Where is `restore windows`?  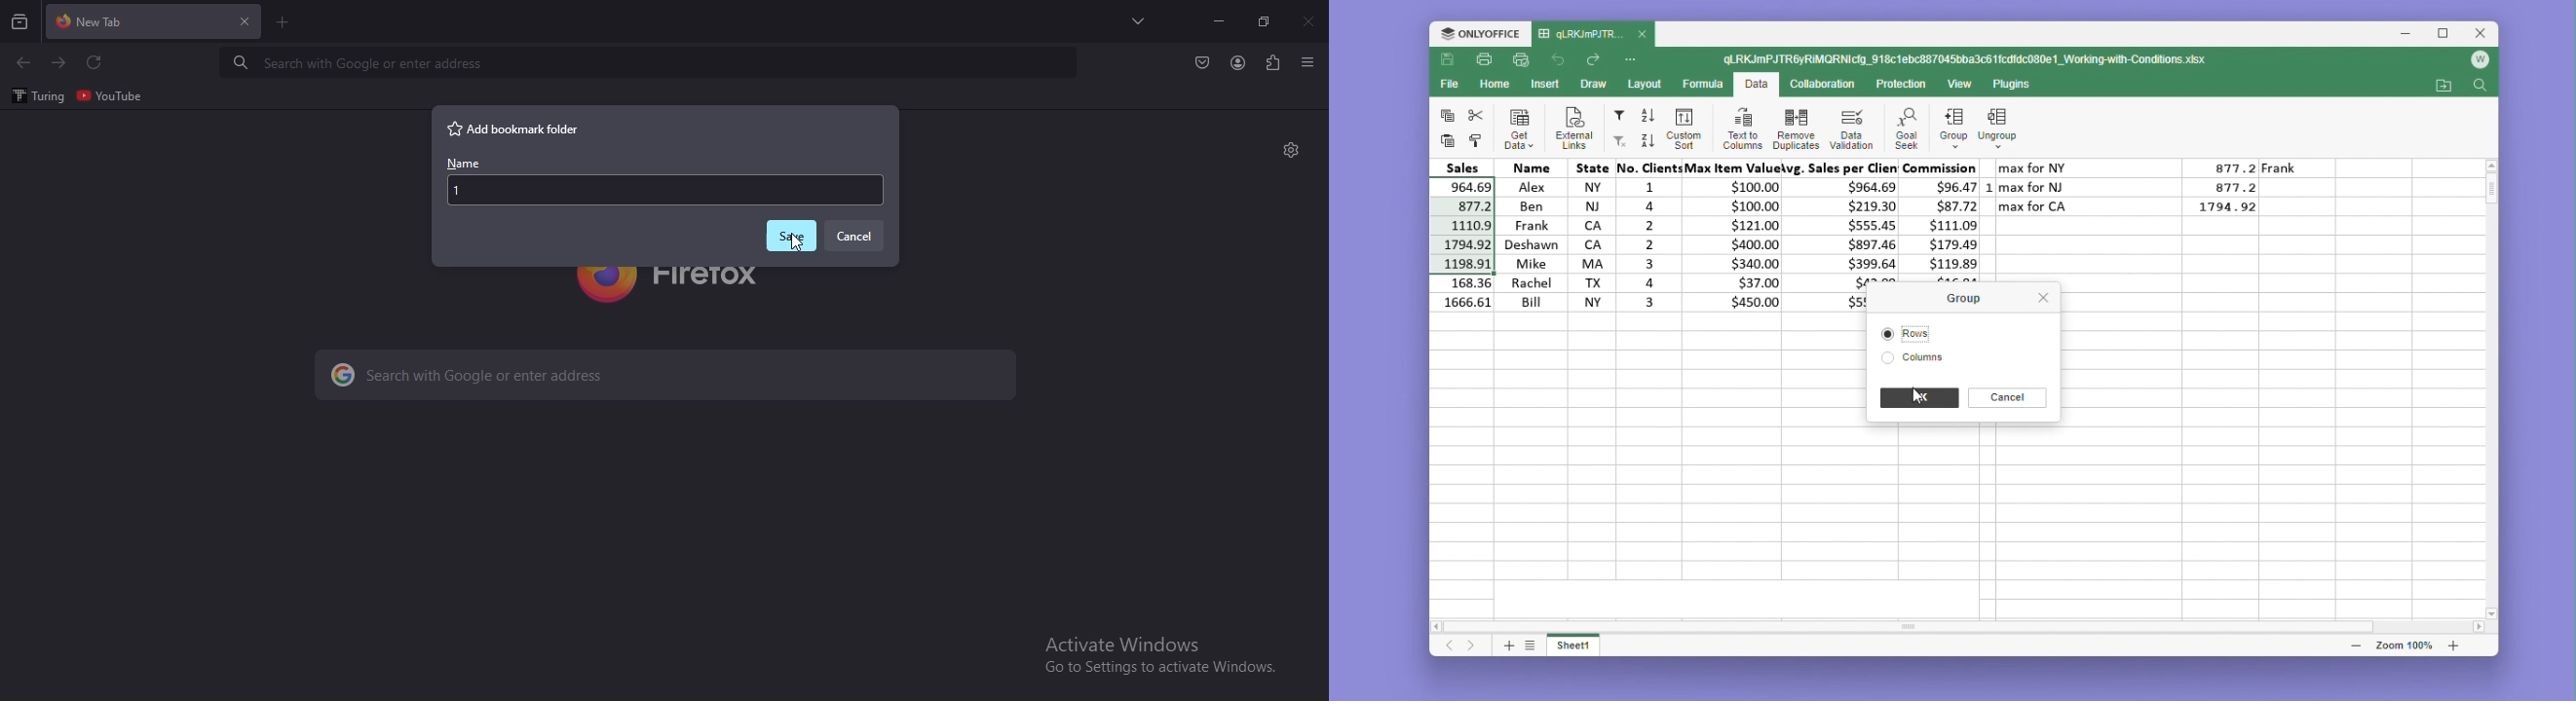
restore windows is located at coordinates (1266, 21).